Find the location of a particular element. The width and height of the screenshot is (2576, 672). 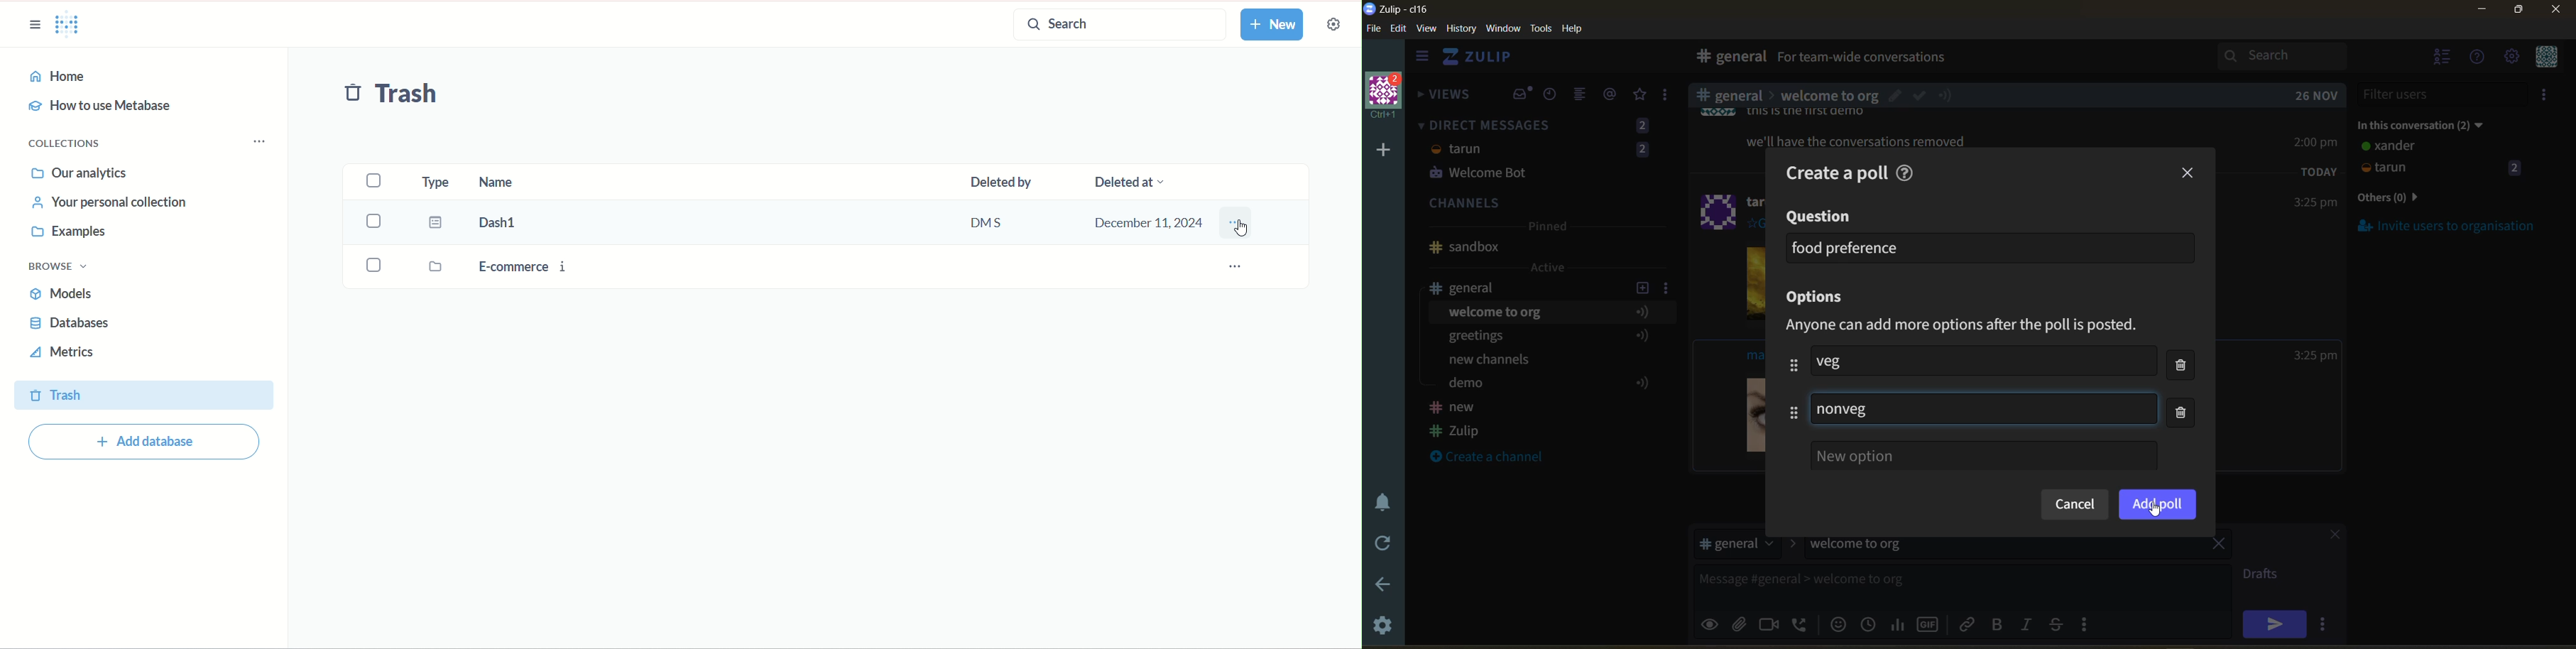

3:25 pm is located at coordinates (2316, 355).